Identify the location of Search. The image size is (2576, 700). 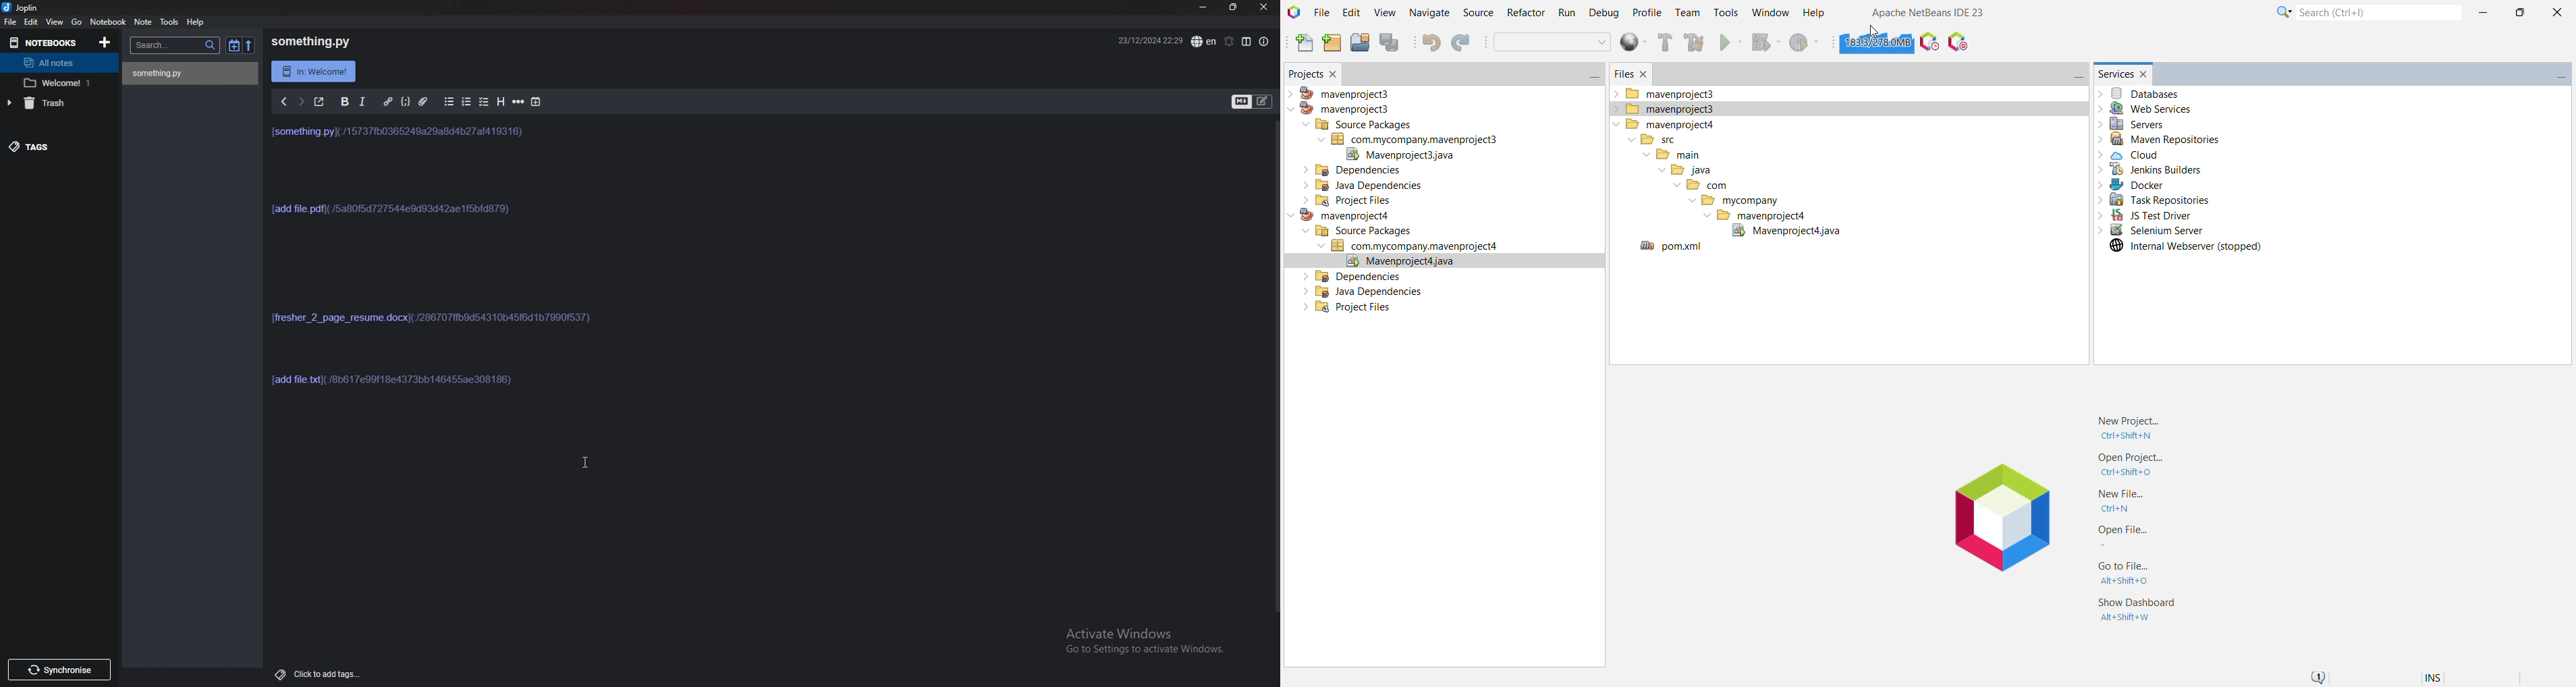
(177, 45).